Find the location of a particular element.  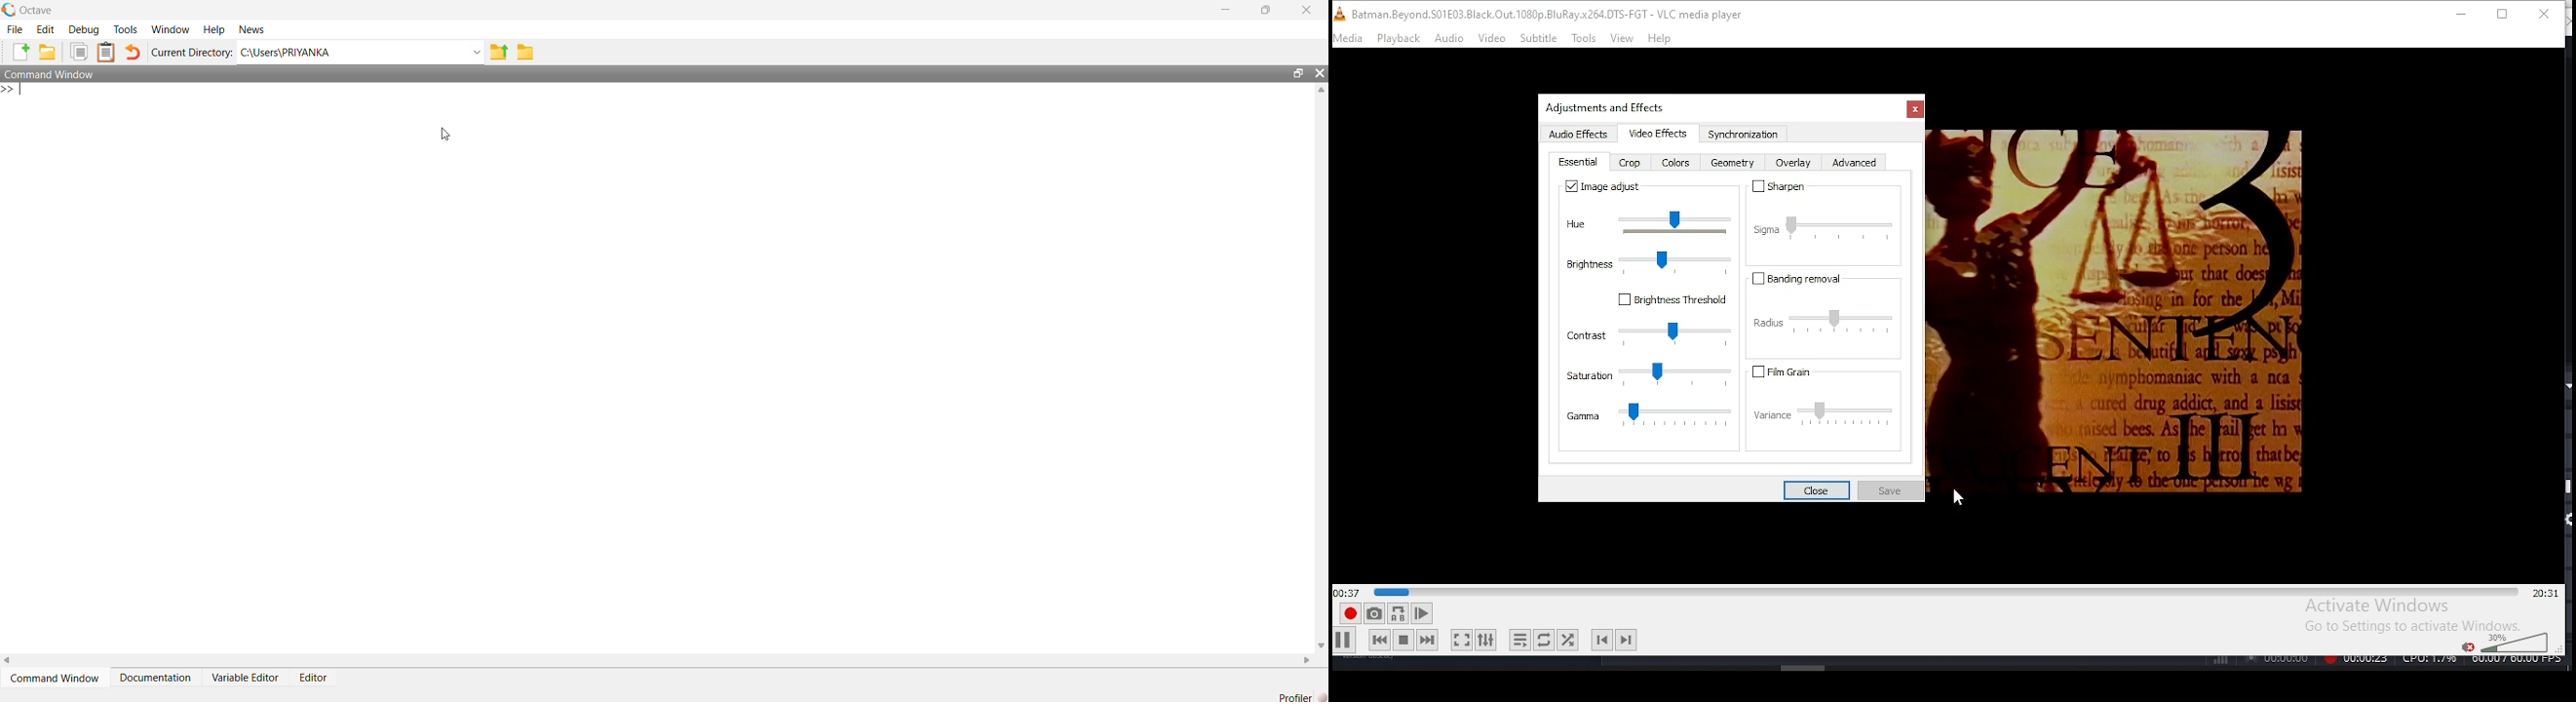

 is located at coordinates (1804, 666).